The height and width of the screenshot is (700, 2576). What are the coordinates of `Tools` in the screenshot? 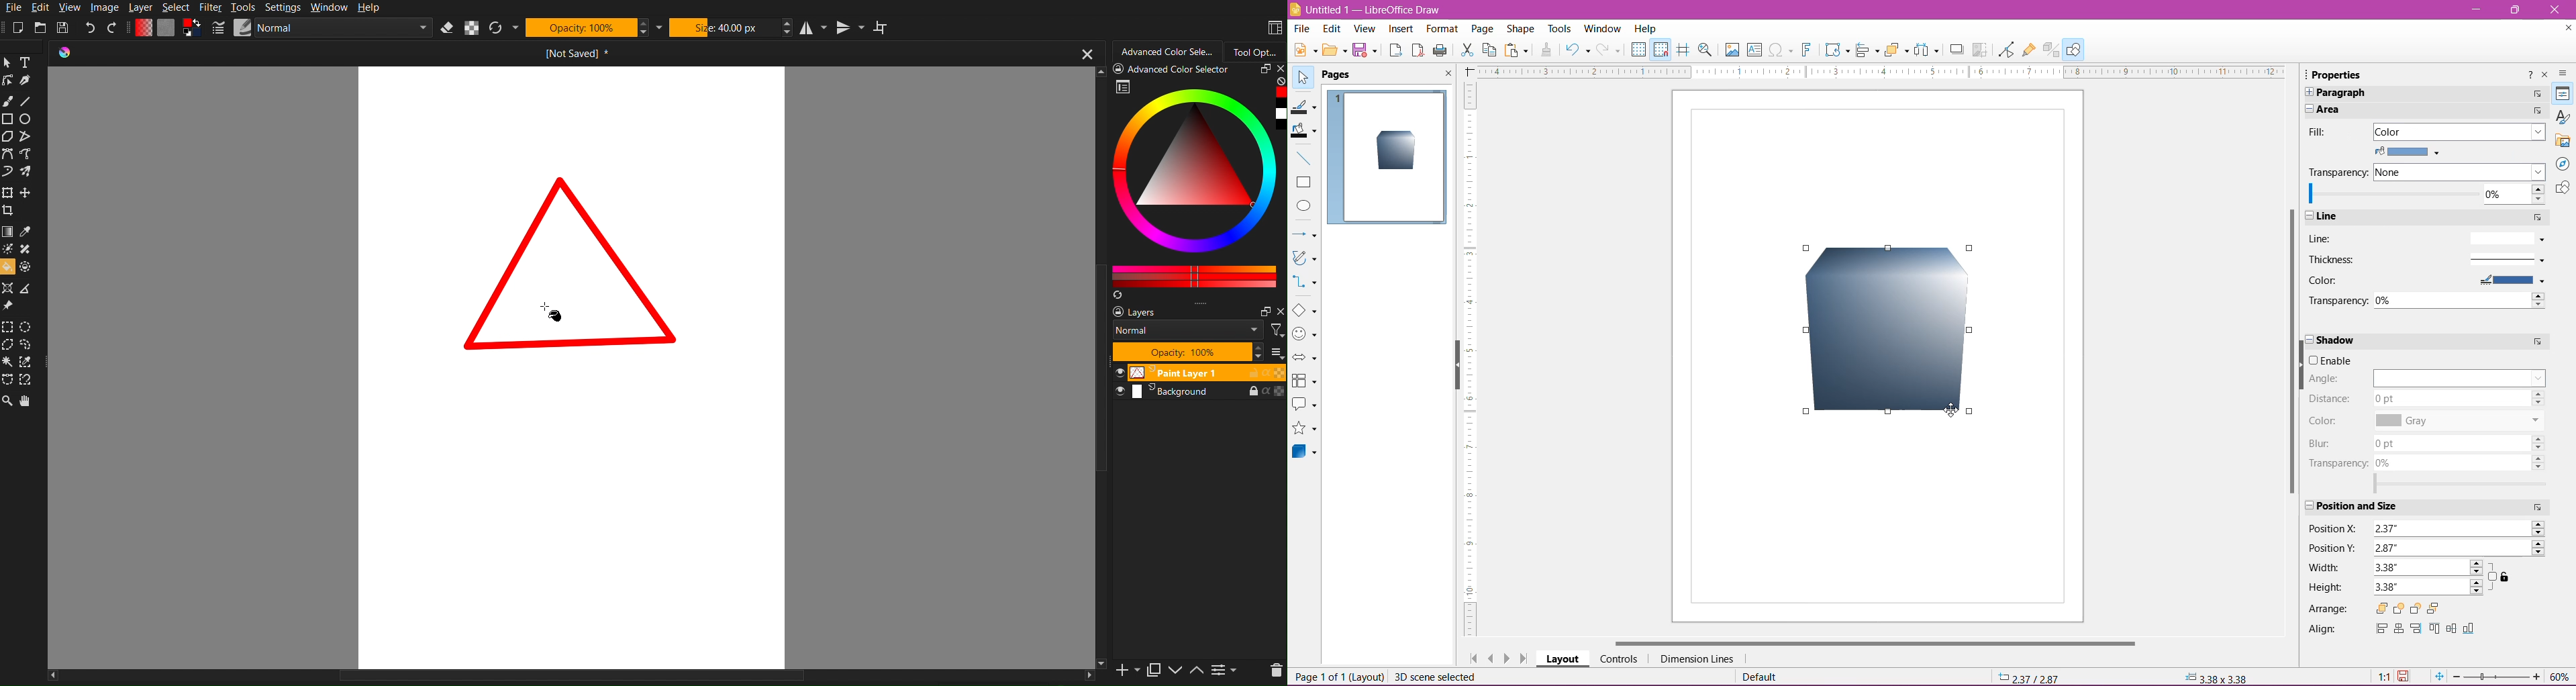 It's located at (244, 7).